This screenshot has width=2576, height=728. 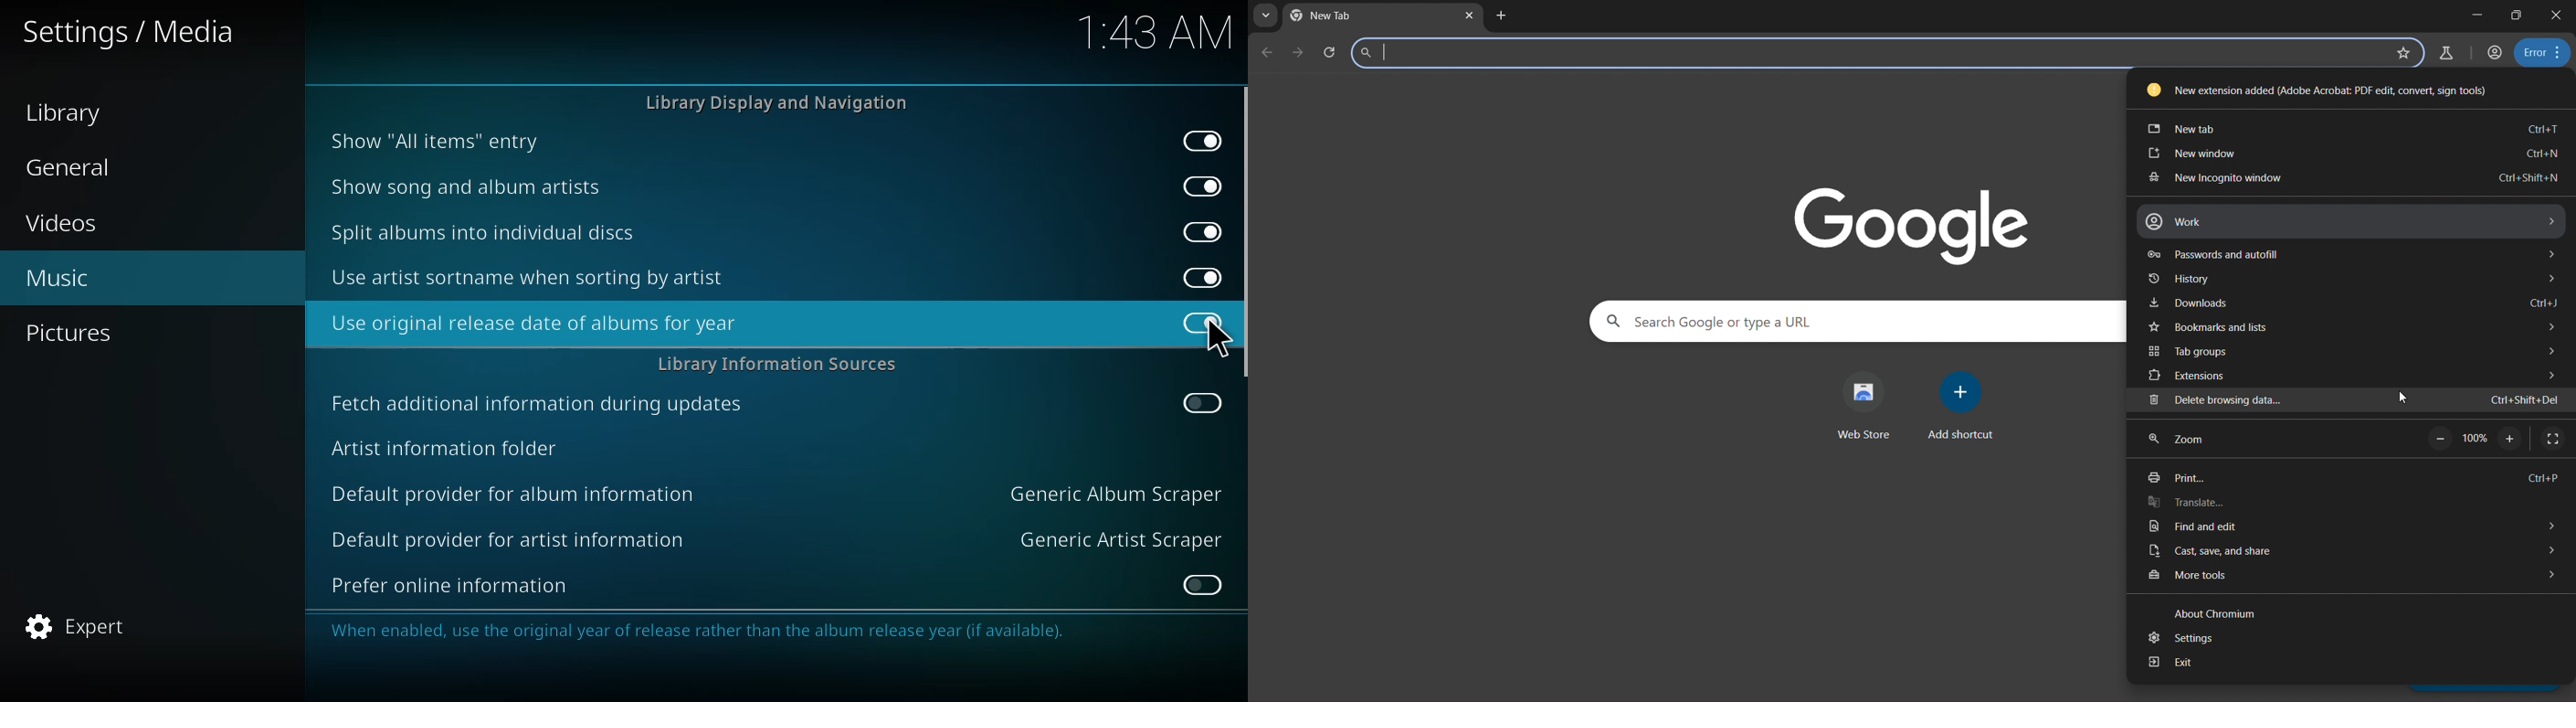 What do you see at coordinates (1199, 275) in the screenshot?
I see `enabled` at bounding box center [1199, 275].